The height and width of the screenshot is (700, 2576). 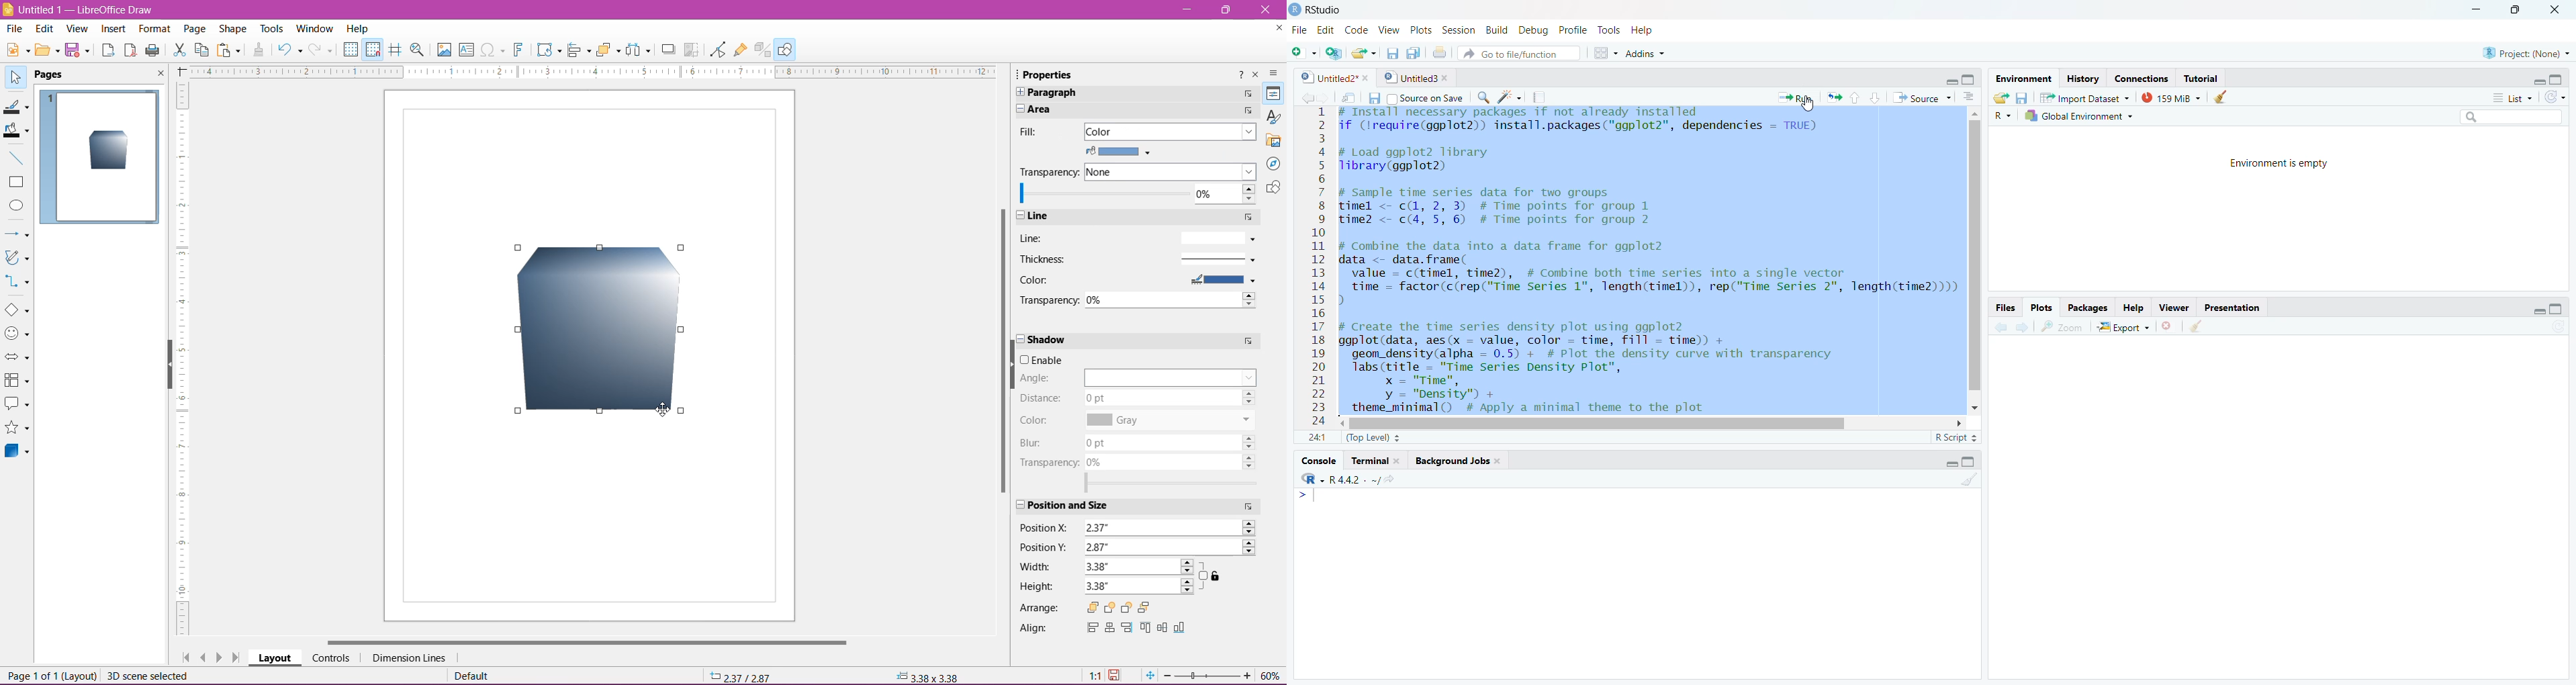 What do you see at coordinates (2512, 98) in the screenshot?
I see `List ` at bounding box center [2512, 98].